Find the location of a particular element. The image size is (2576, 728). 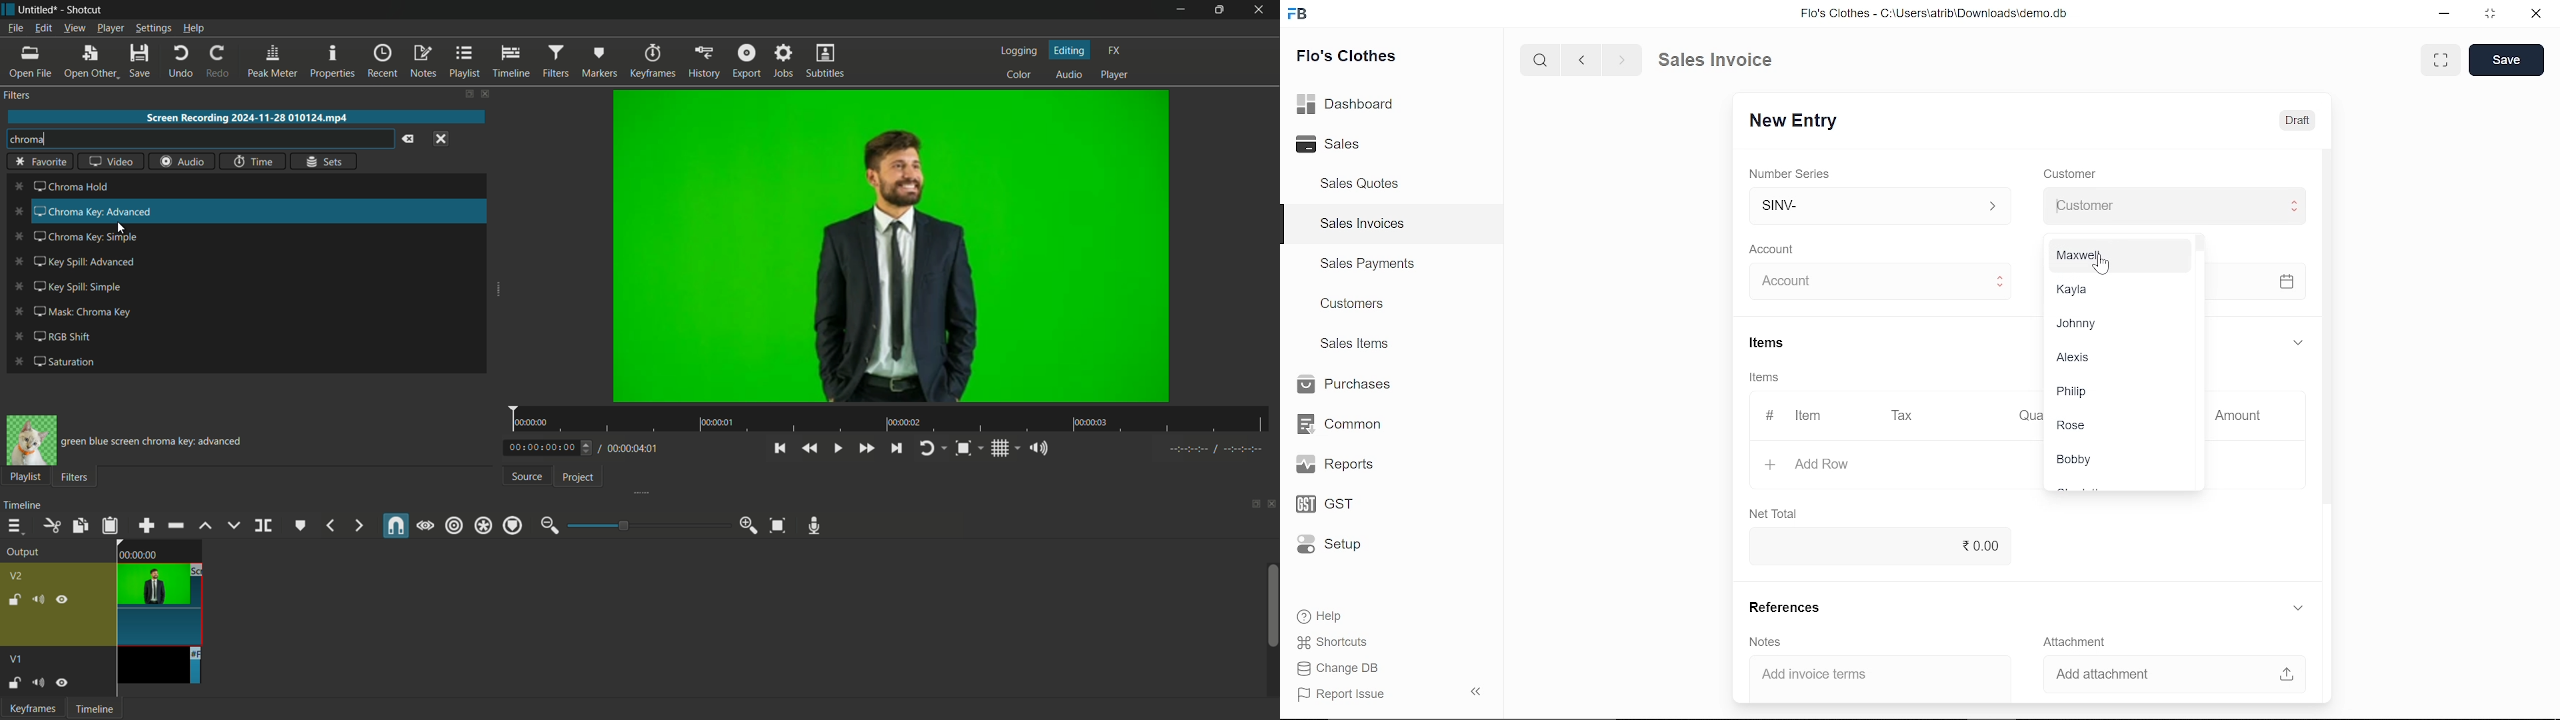

cursor is located at coordinates (2106, 266).